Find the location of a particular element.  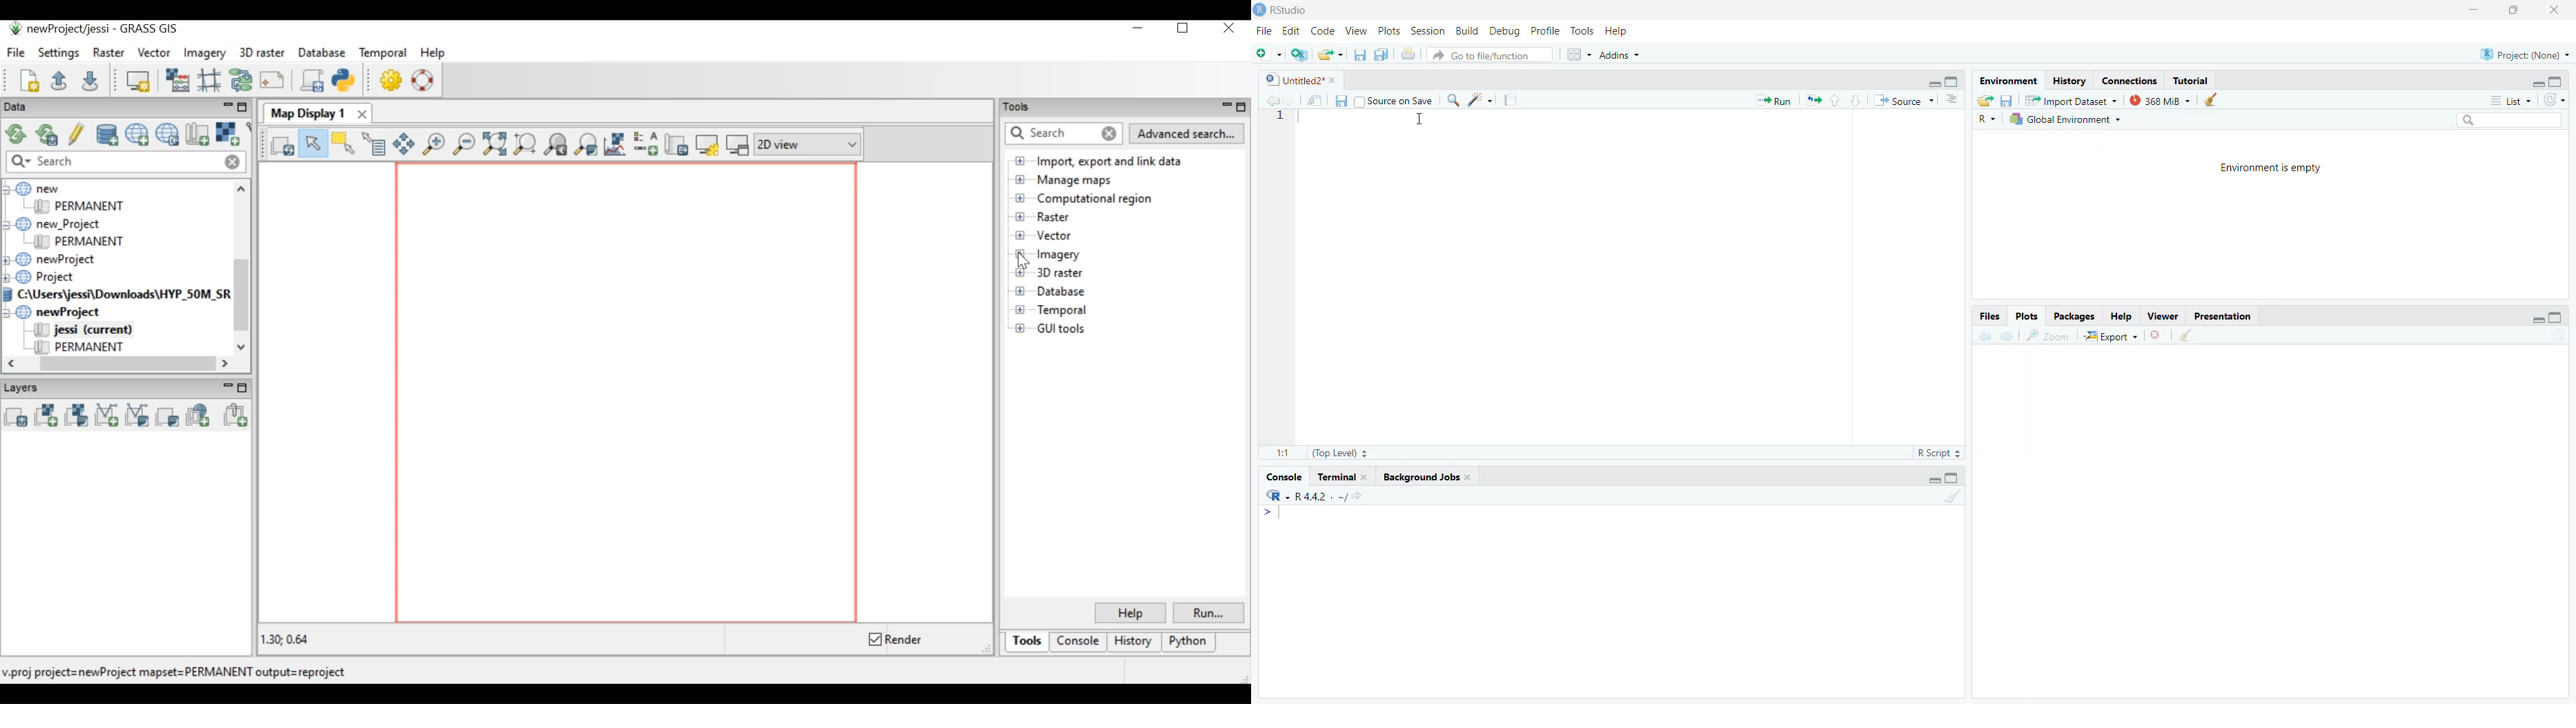

minimise is located at coordinates (1927, 480).